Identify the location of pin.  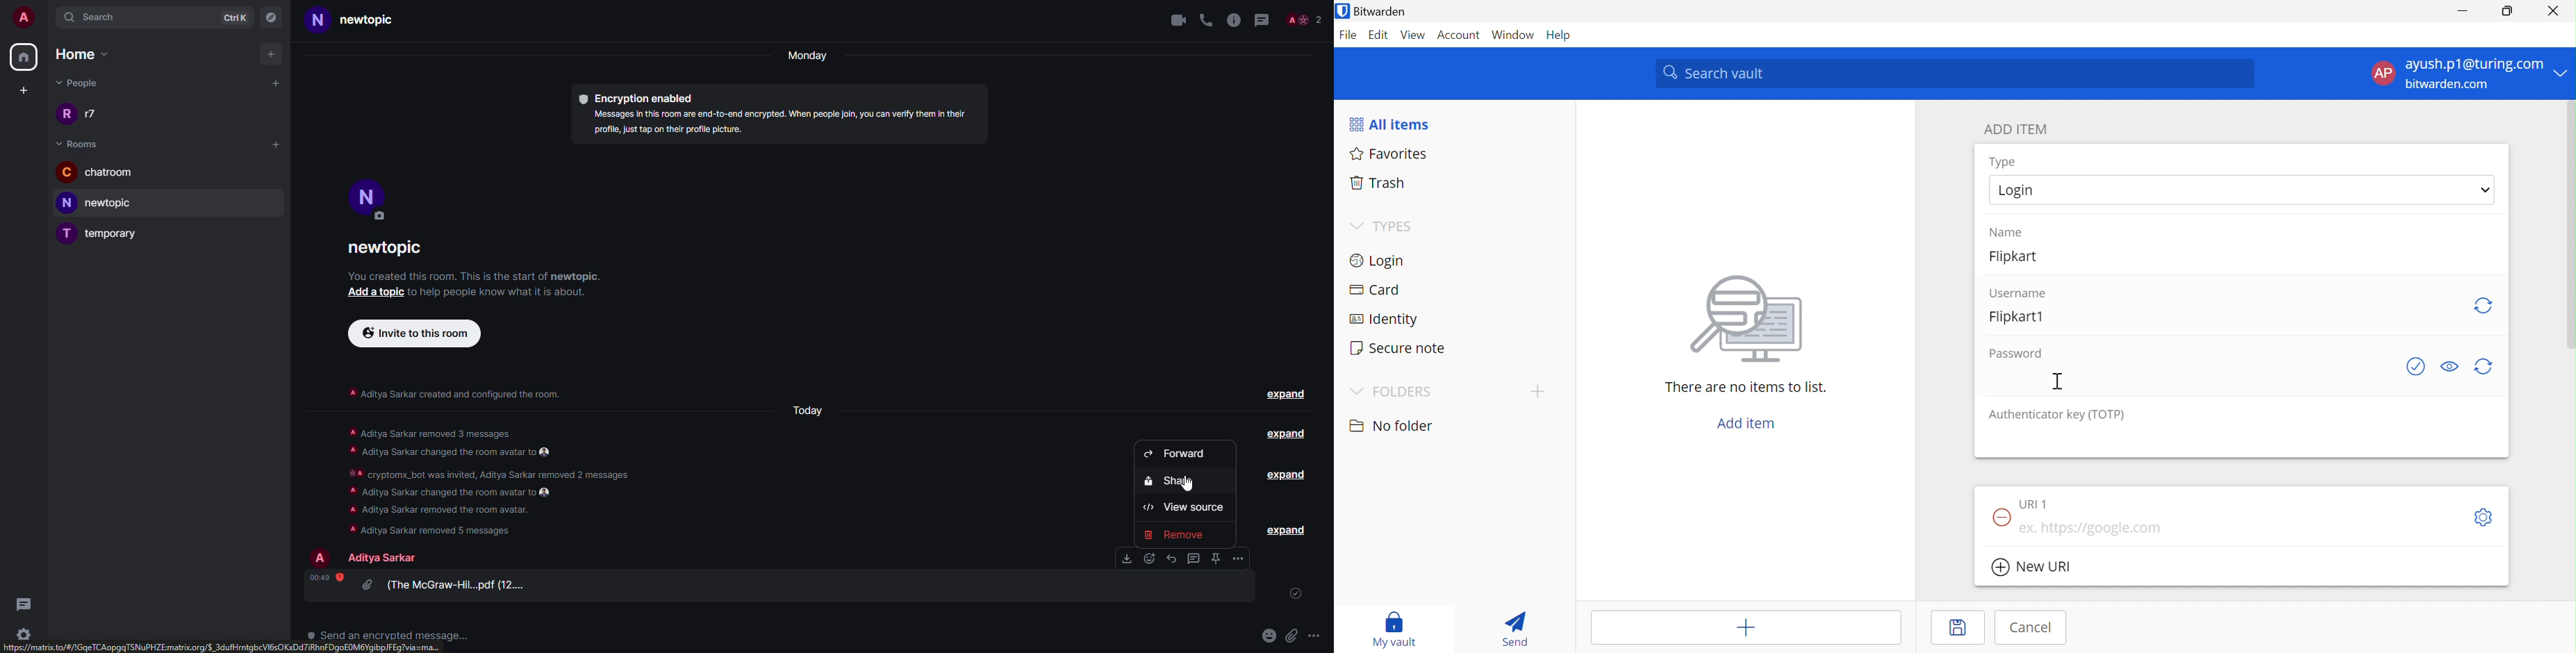
(1216, 559).